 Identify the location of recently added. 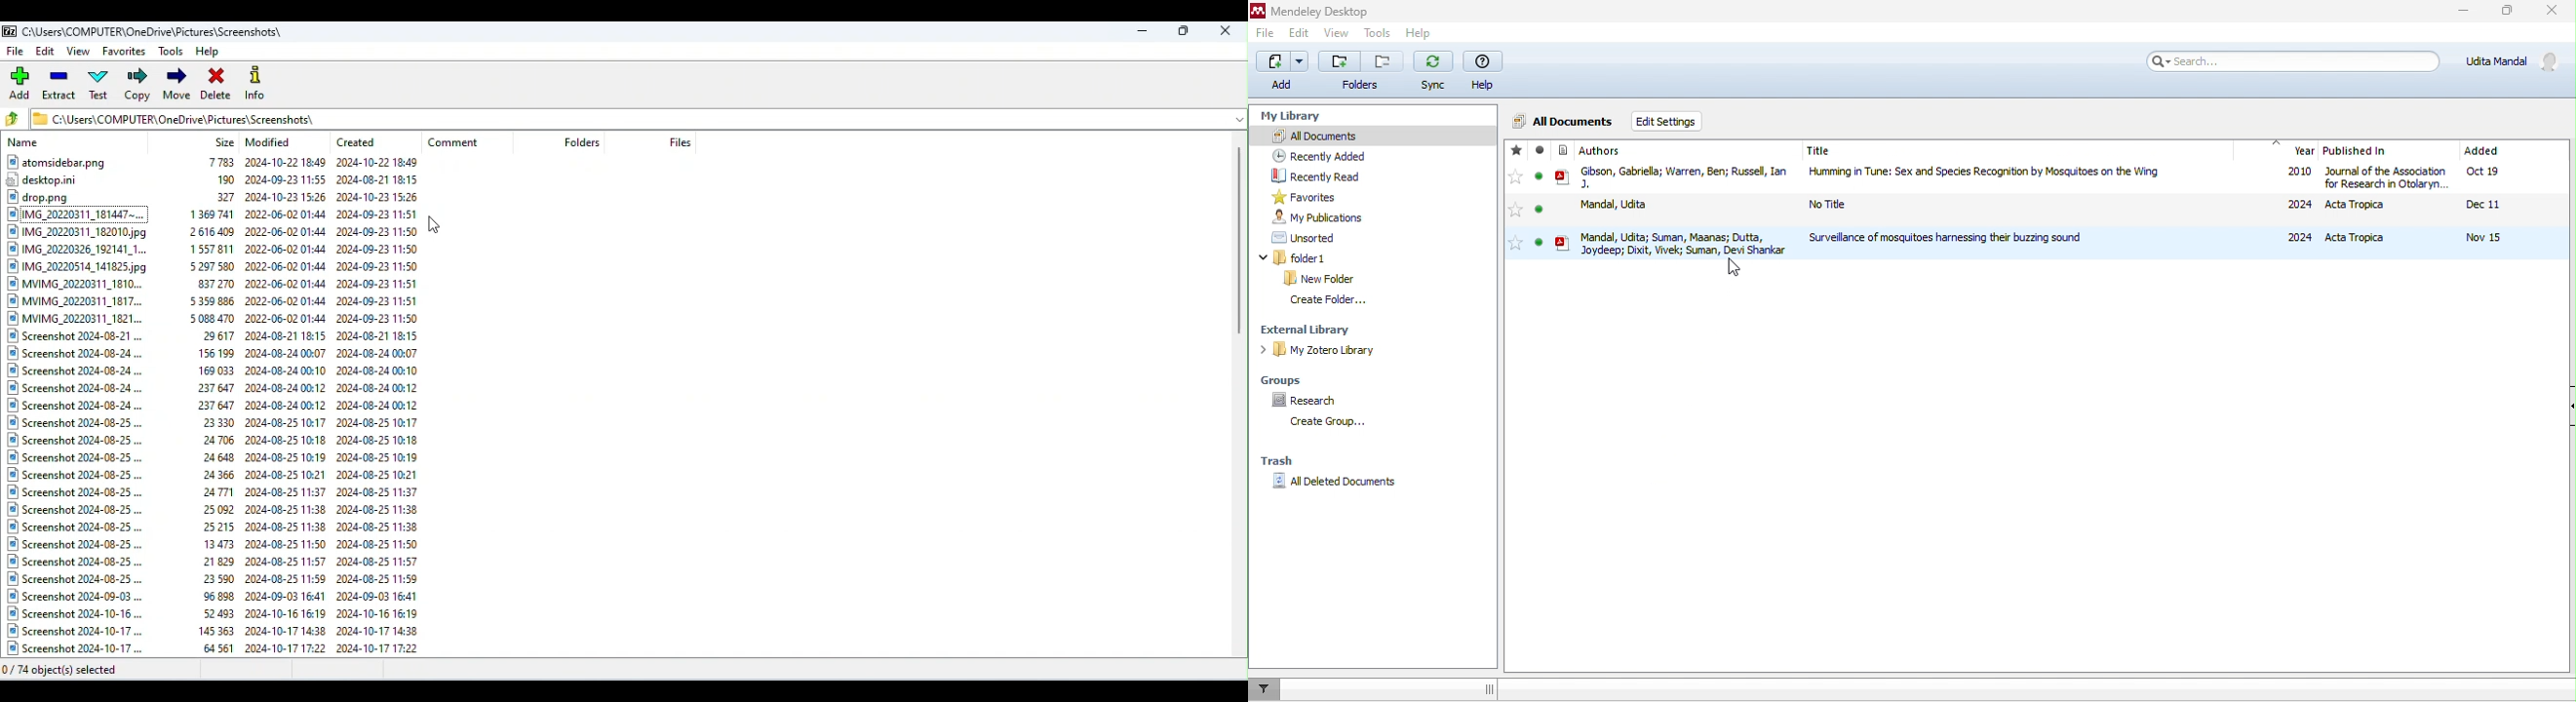
(1326, 154).